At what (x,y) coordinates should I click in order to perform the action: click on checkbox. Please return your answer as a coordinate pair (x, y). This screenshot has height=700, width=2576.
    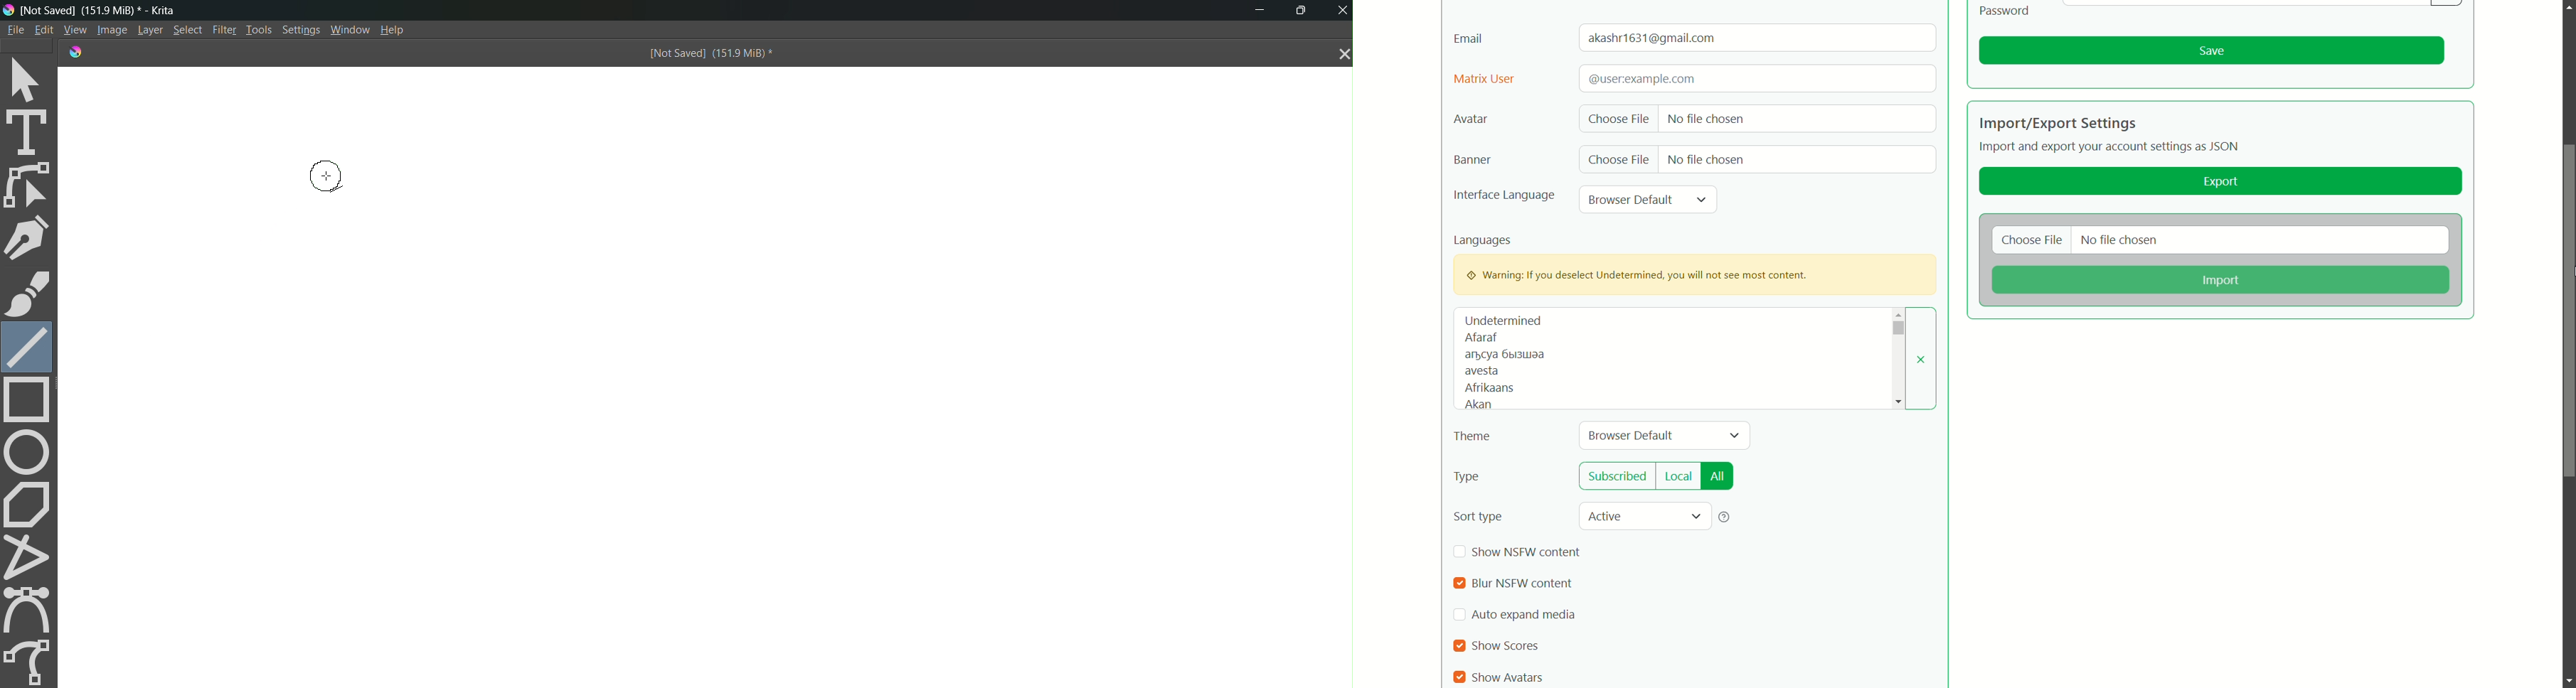
    Looking at the image, I should click on (1460, 646).